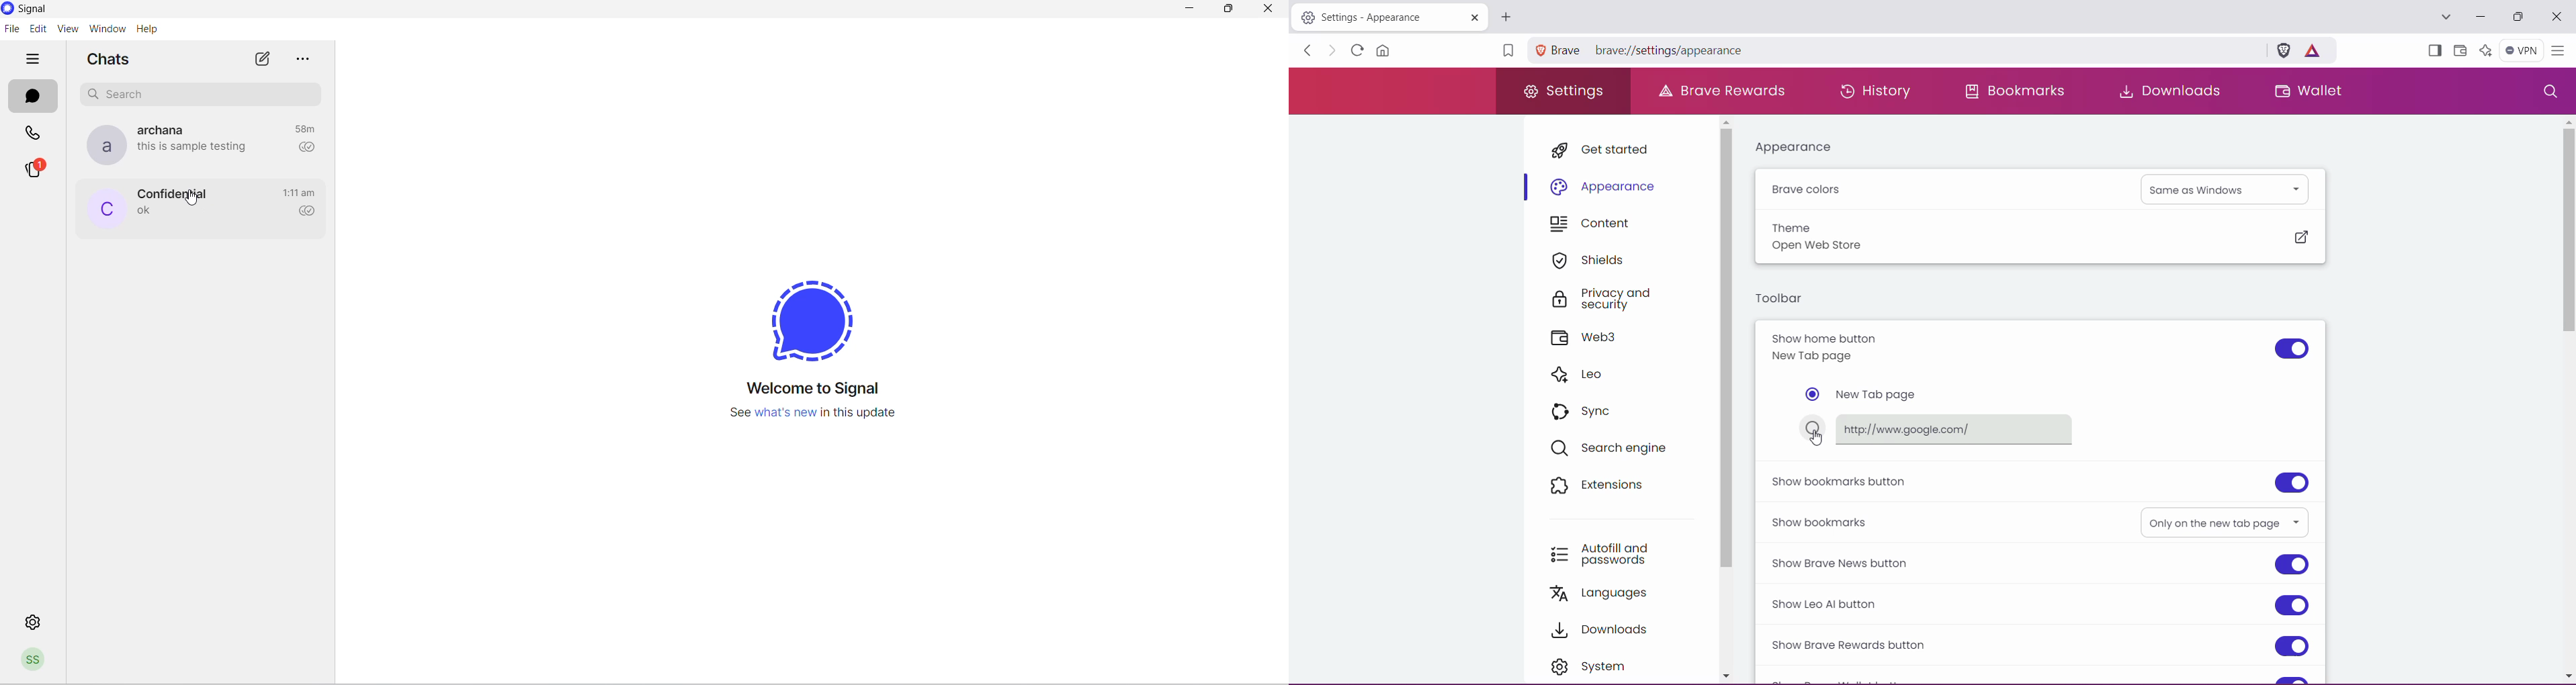 This screenshot has width=2576, height=700. I want to click on Appearance, so click(1801, 147).